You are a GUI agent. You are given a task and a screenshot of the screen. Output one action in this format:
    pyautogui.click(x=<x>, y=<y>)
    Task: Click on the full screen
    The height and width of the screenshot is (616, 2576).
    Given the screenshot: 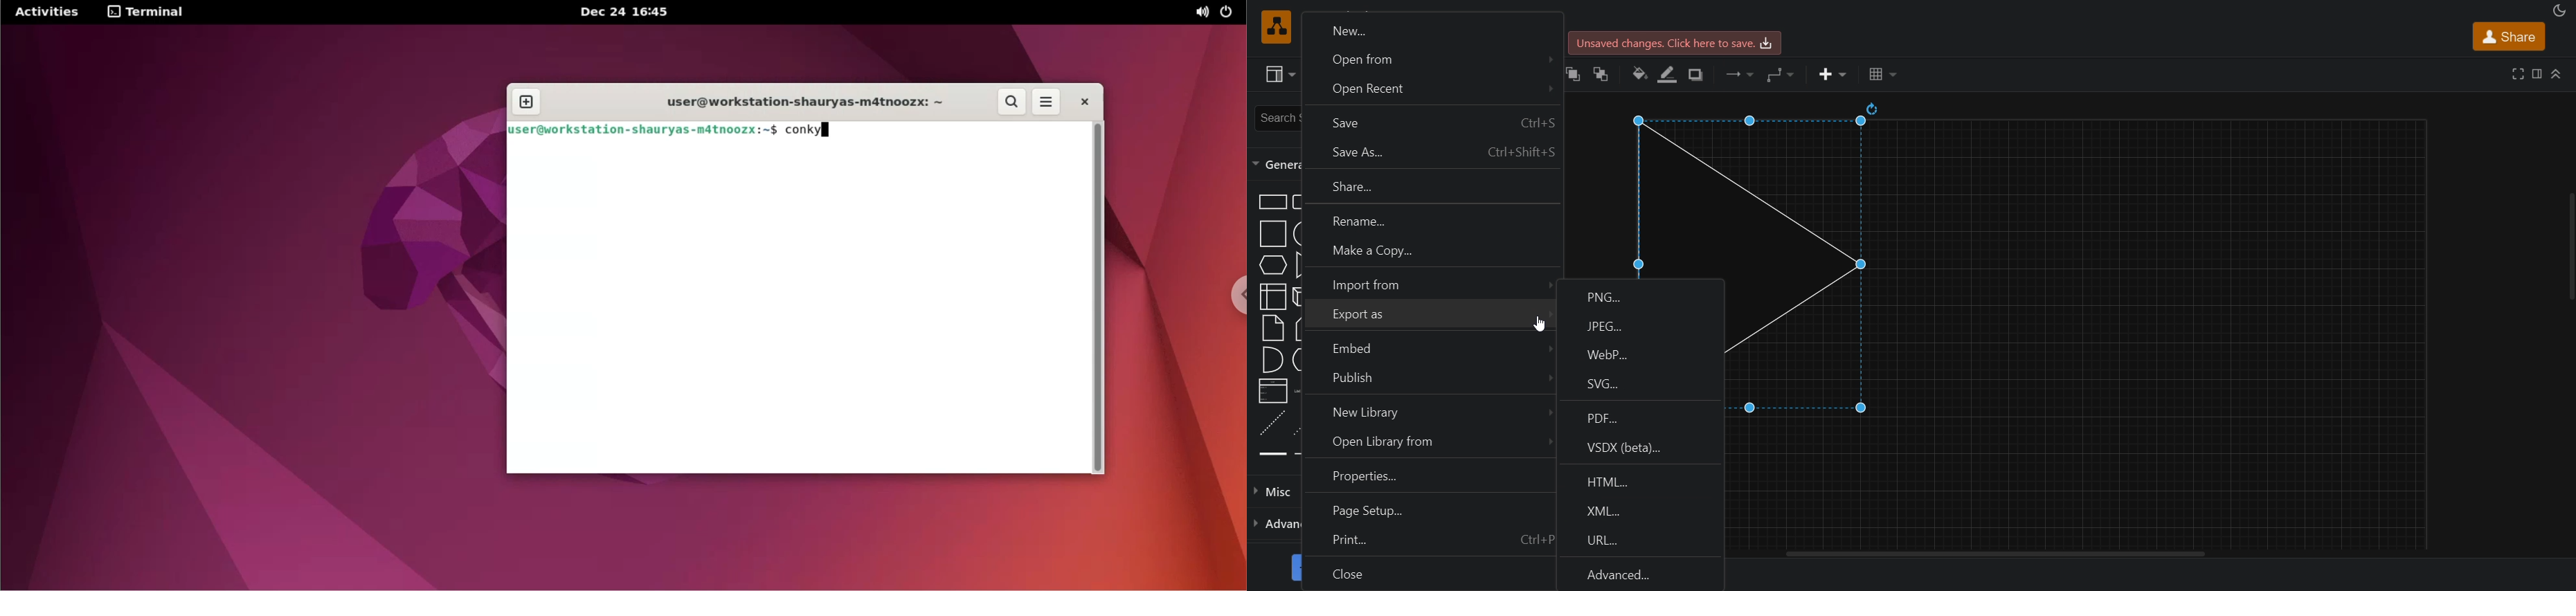 What is the action you would take?
    pyautogui.click(x=2516, y=74)
    